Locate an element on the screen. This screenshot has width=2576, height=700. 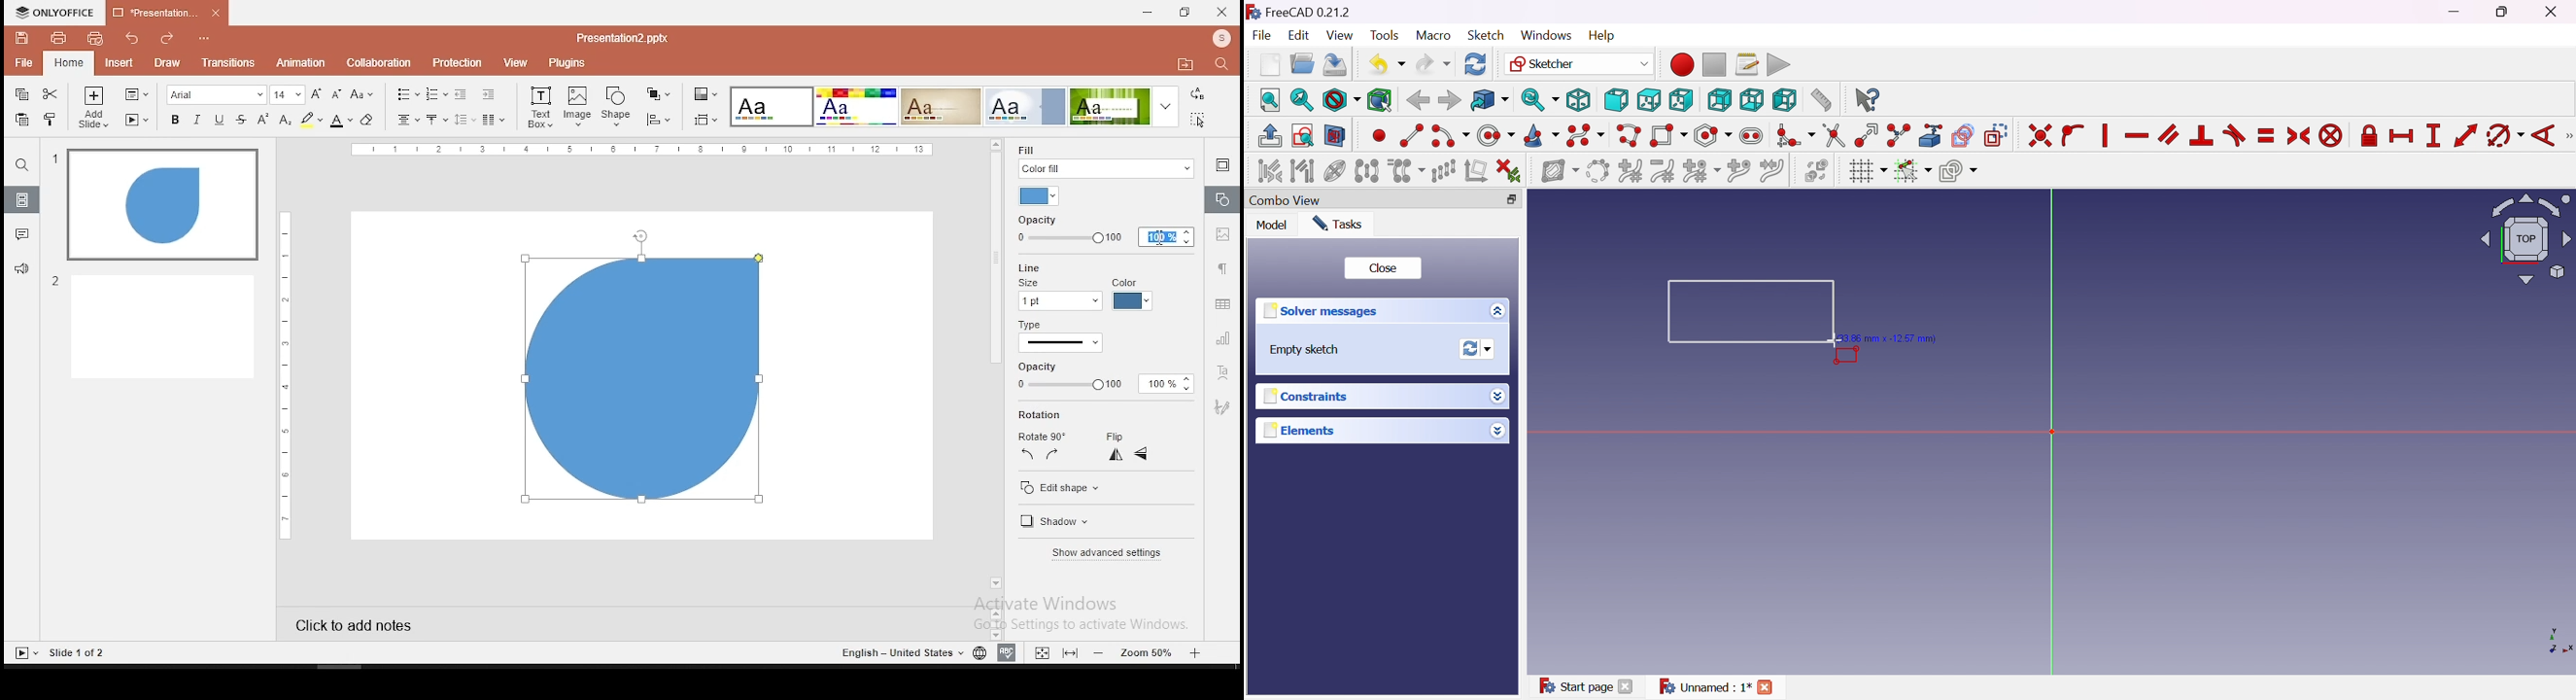
Top is located at coordinates (1651, 100).